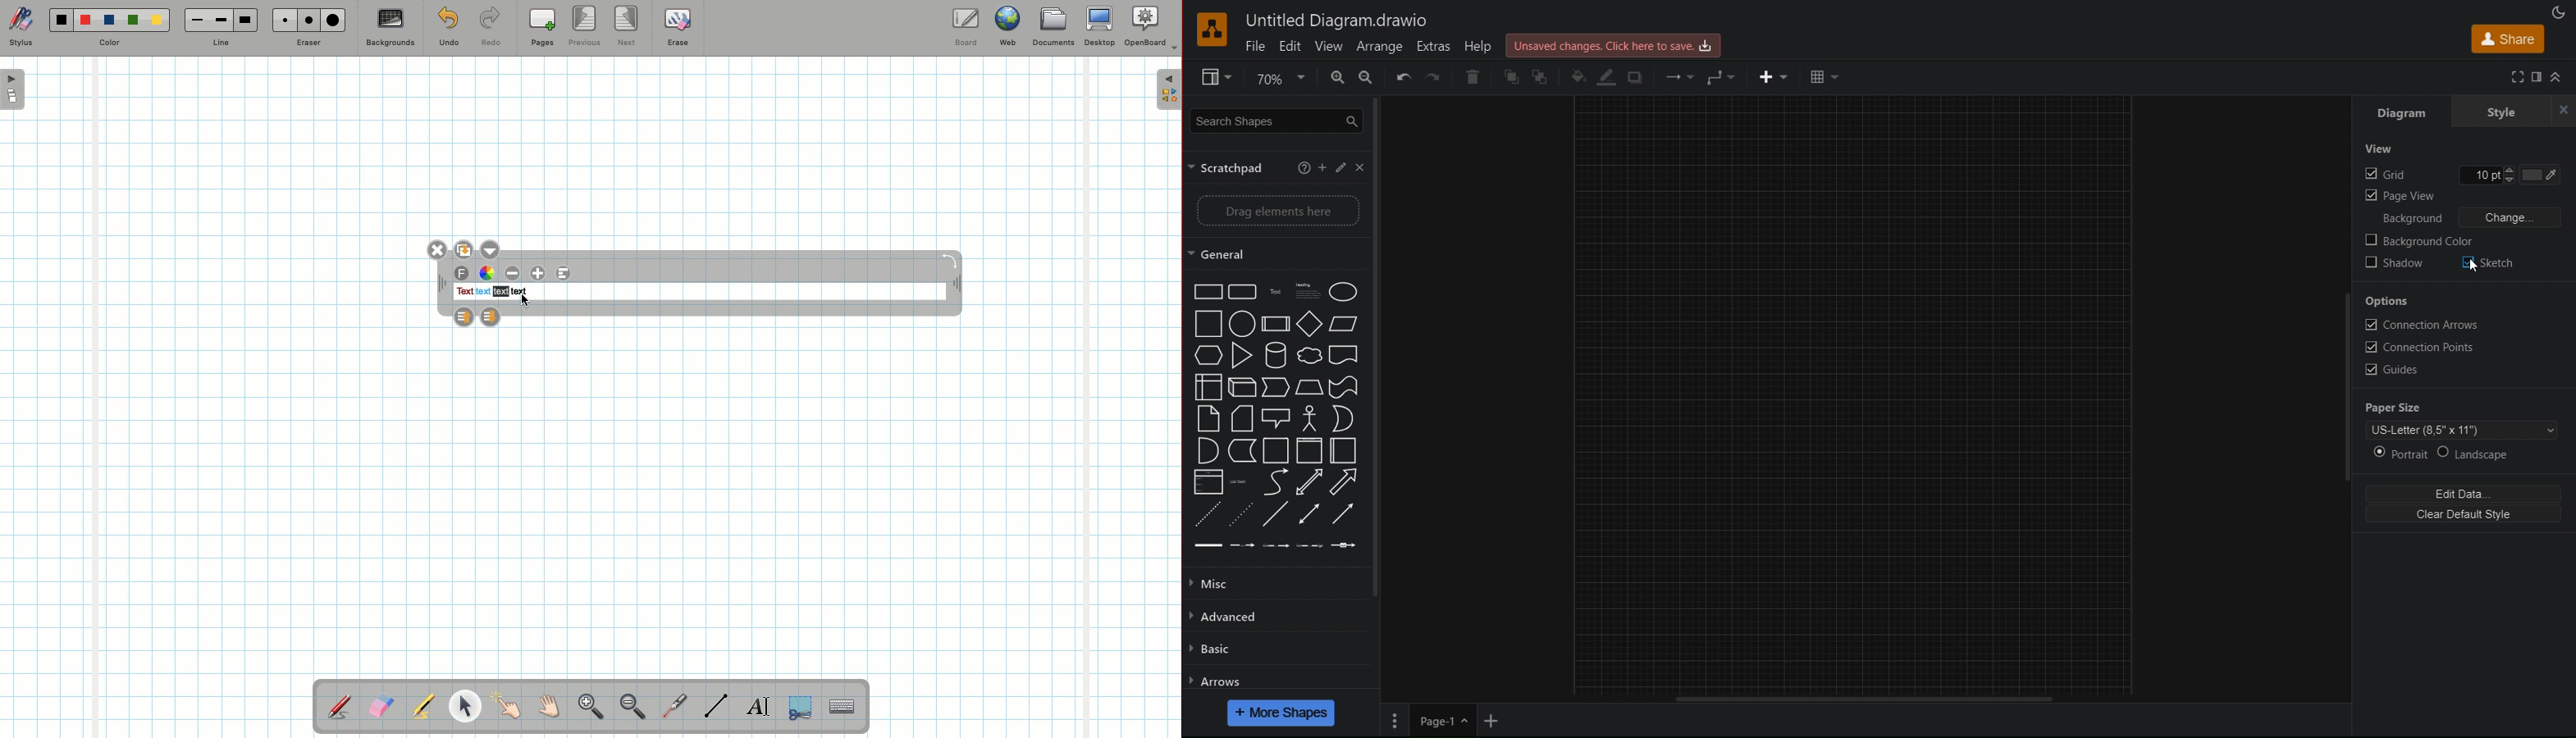 This screenshot has height=756, width=2576. I want to click on Undo, so click(1401, 78).